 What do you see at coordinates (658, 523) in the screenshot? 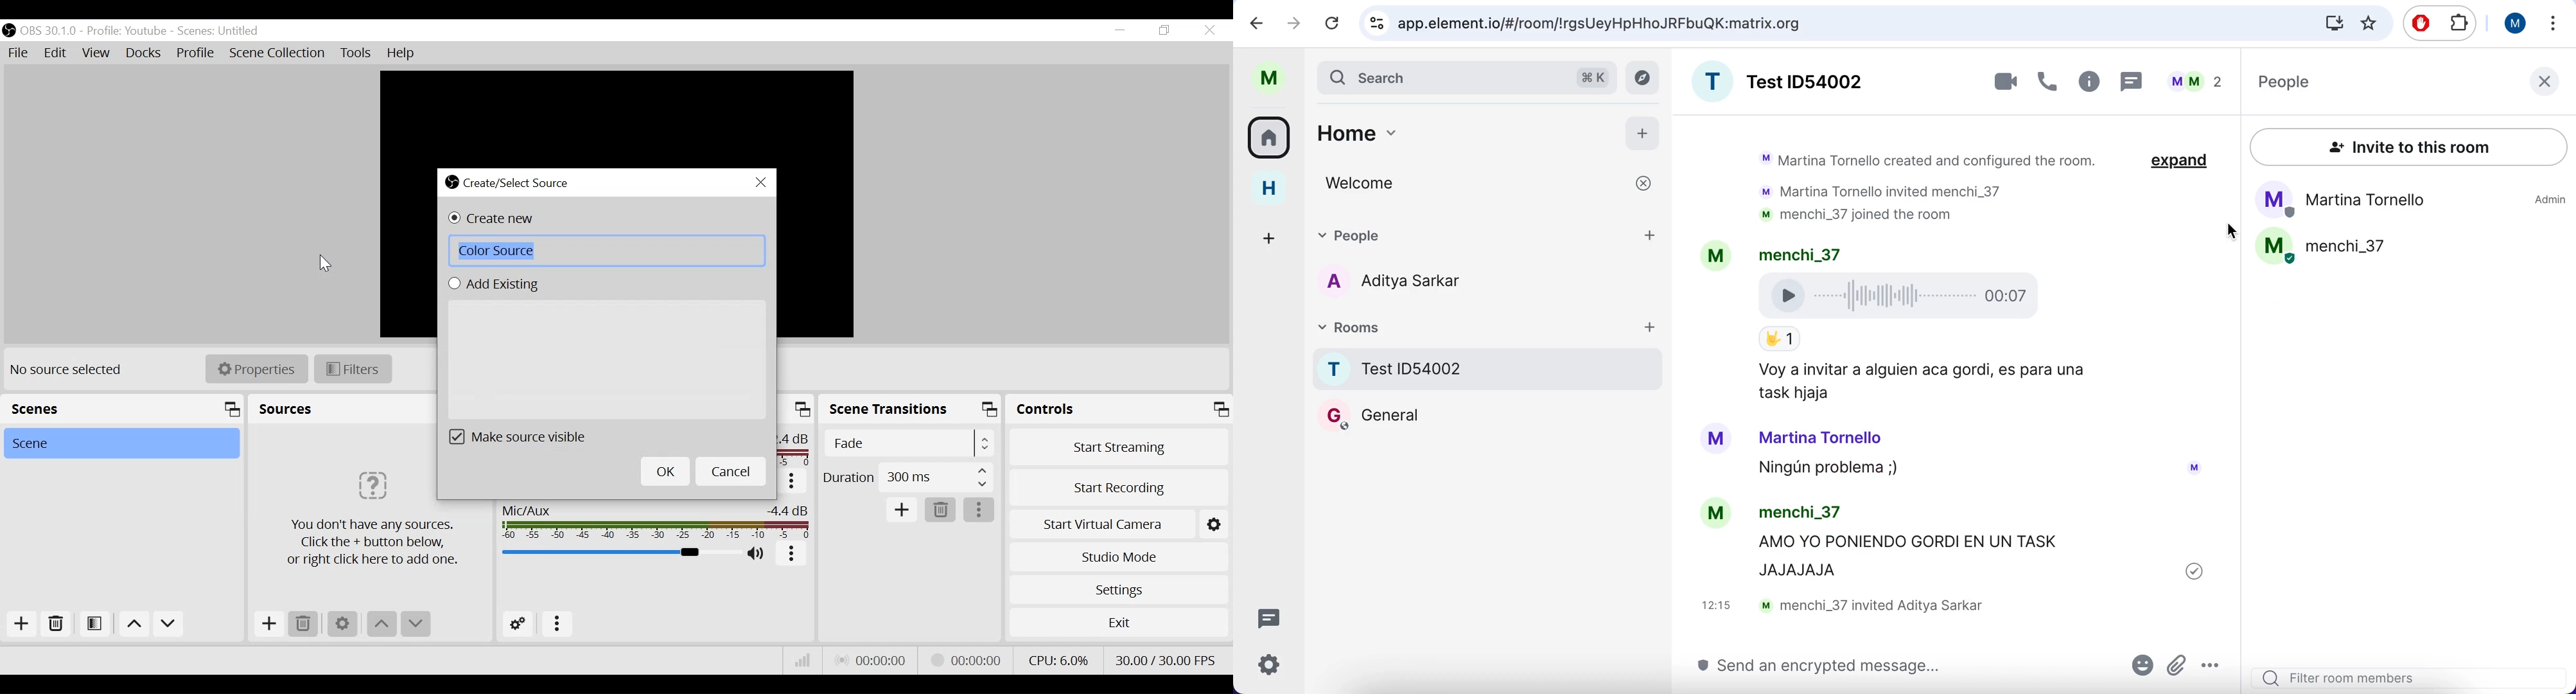
I see `Mic/Aux Slider` at bounding box center [658, 523].